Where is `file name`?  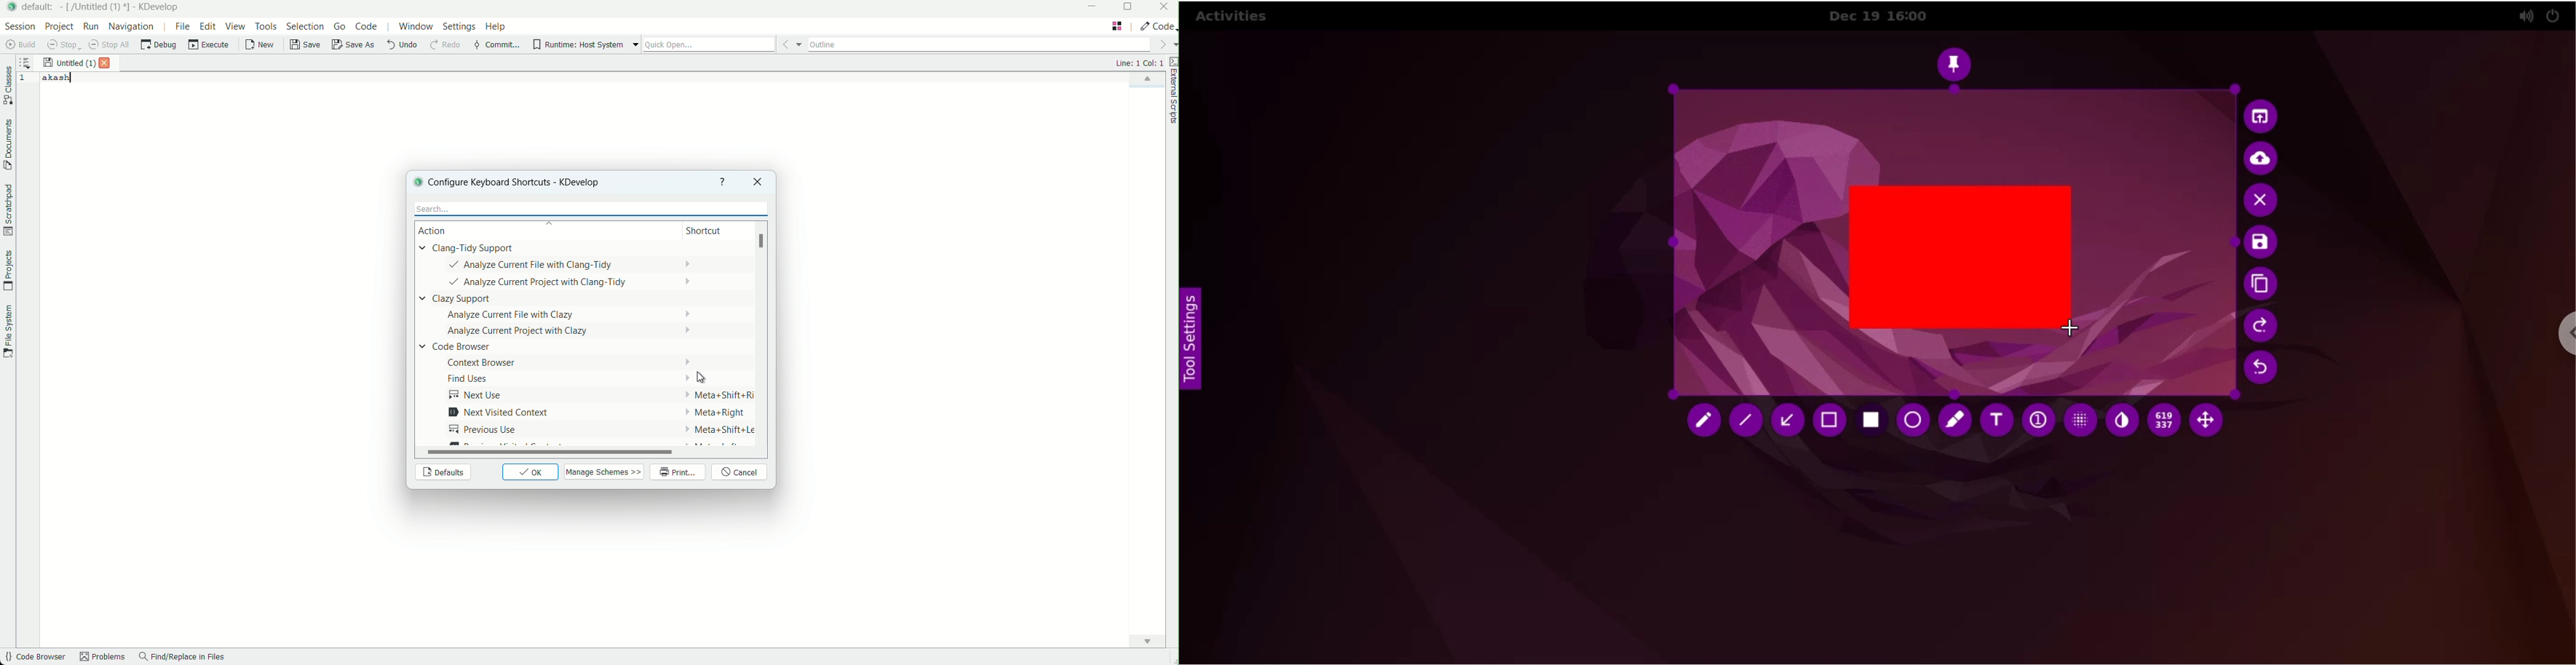 file name is located at coordinates (69, 63).